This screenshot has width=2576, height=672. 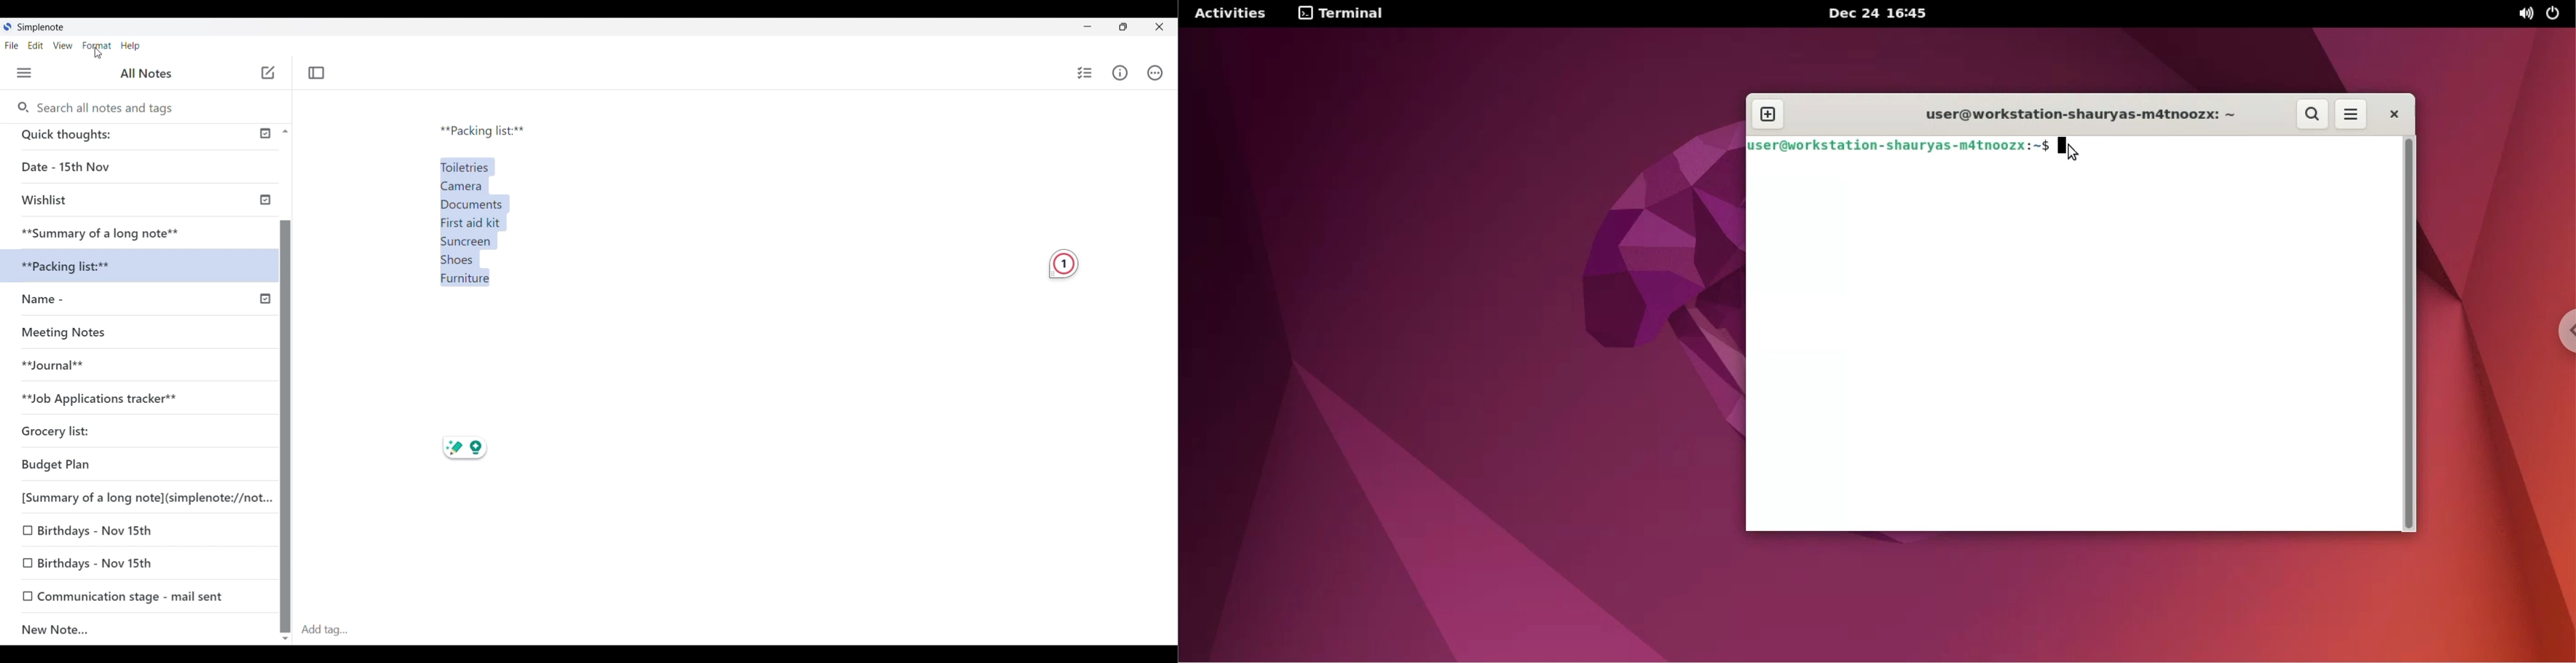 I want to click on Click to type in tag, so click(x=324, y=630).